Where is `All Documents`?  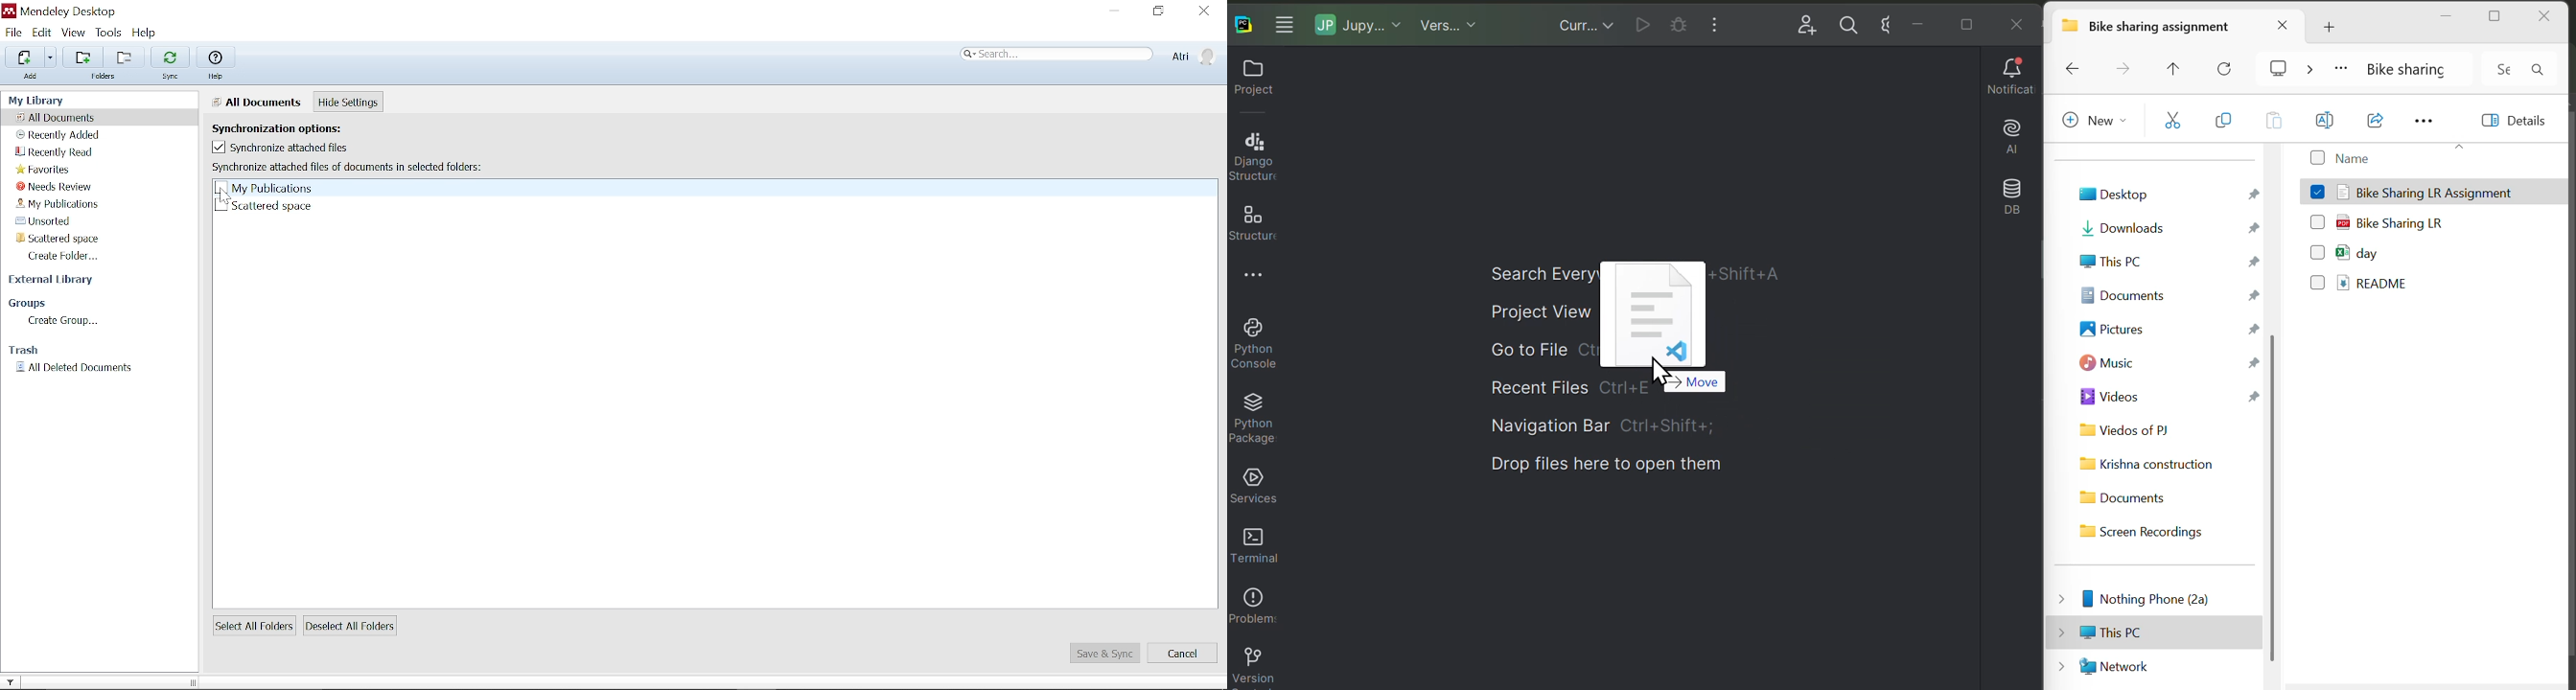
All Documents is located at coordinates (257, 102).